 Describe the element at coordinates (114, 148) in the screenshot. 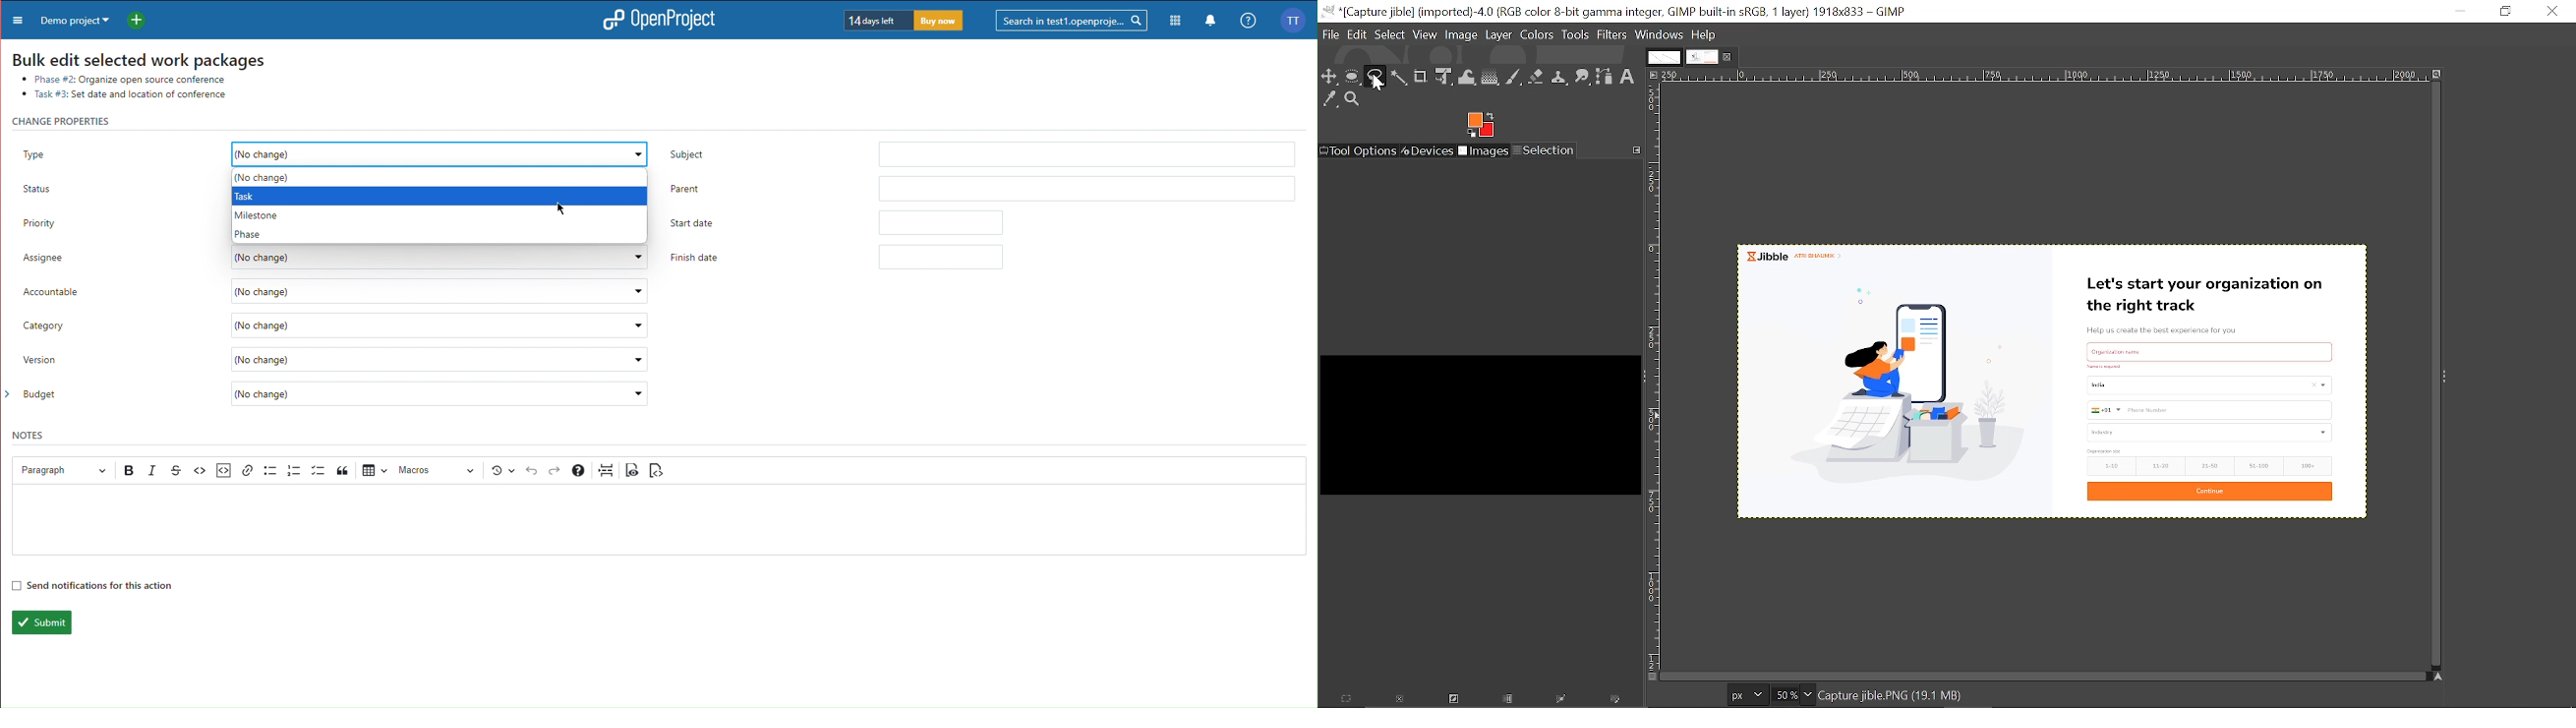

I see `Type` at that location.